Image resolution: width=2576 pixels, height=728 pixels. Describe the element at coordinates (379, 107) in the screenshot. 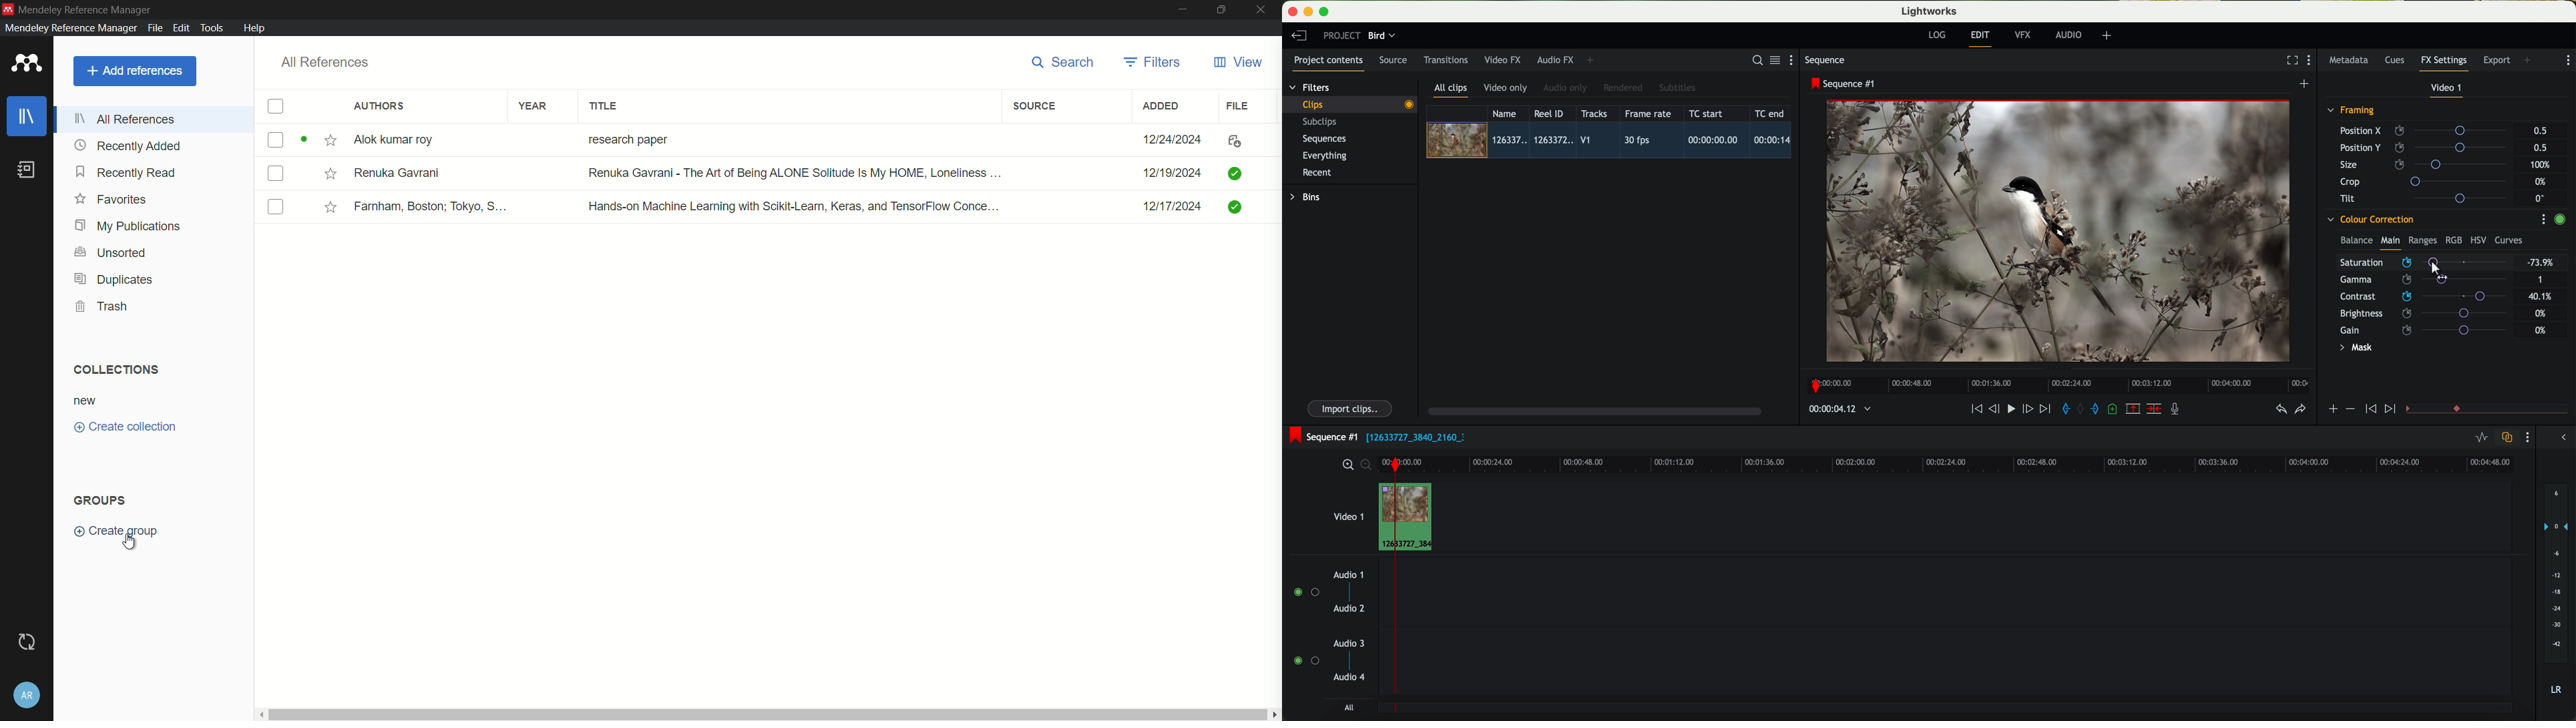

I see `authors` at that location.